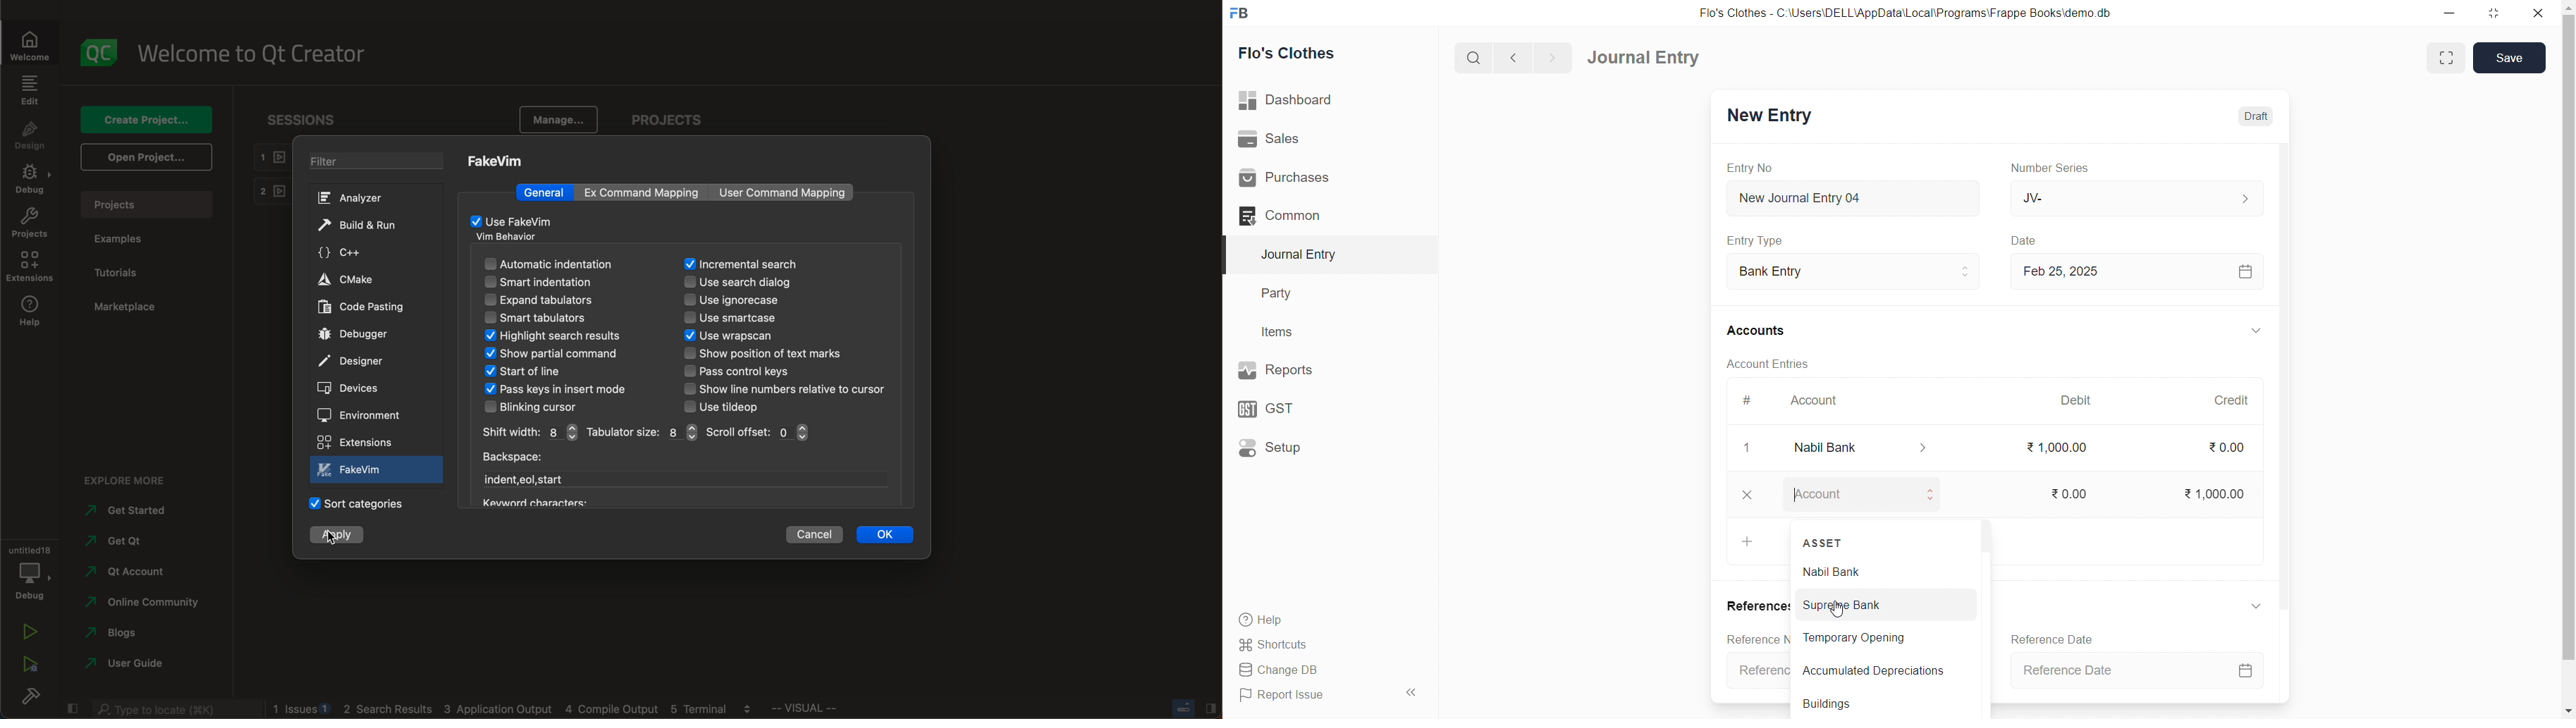 This screenshot has width=2576, height=728. Describe the element at coordinates (148, 156) in the screenshot. I see `open` at that location.